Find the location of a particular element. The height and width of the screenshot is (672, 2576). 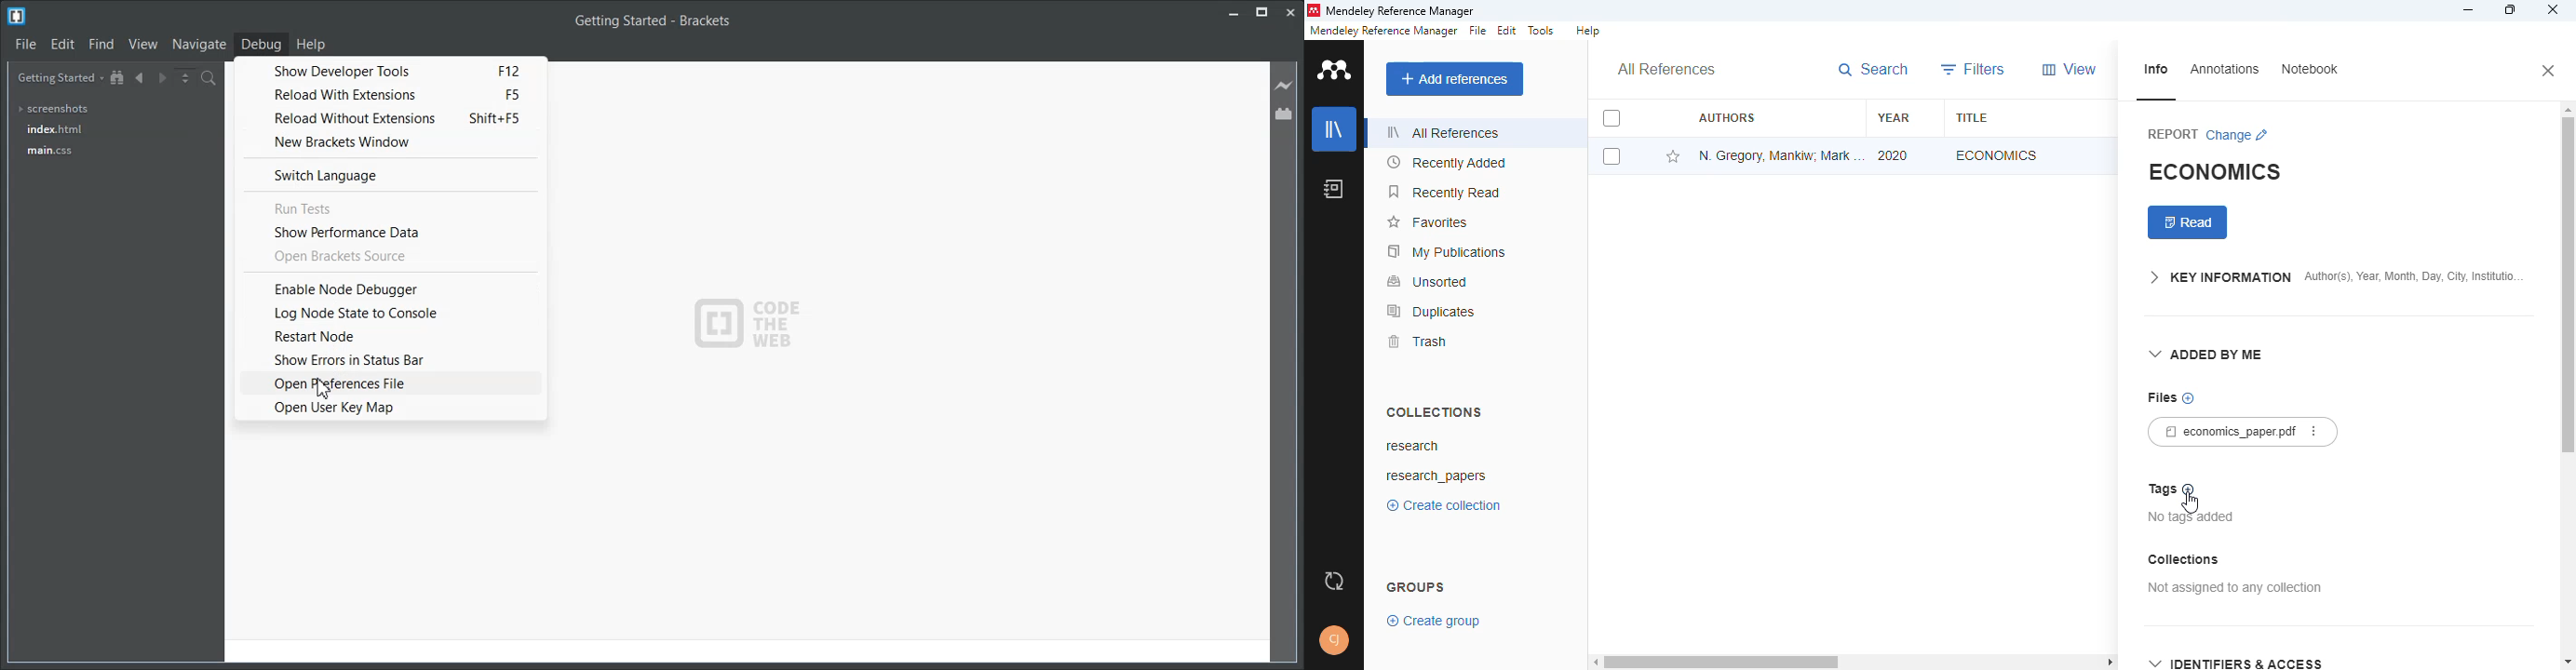

key information author(s), year, month, day, city, institution is located at coordinates (2336, 279).